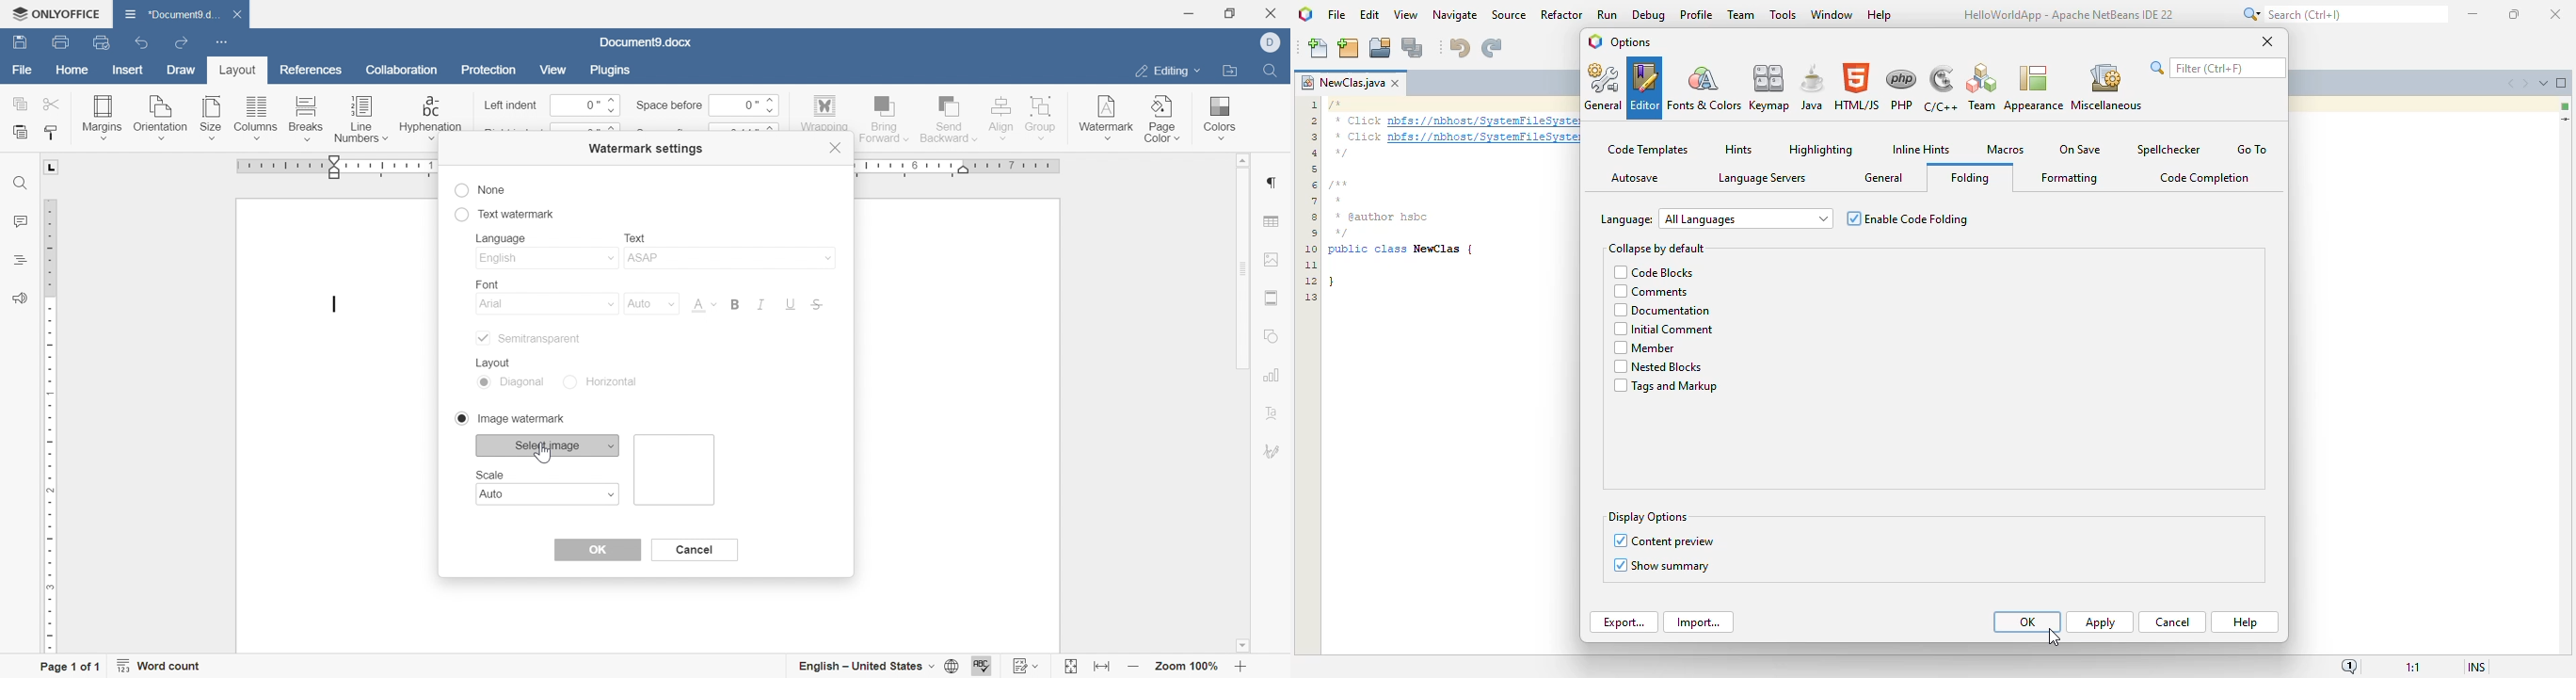 This screenshot has width=2576, height=700. I want to click on zoom 100%, so click(1189, 669).